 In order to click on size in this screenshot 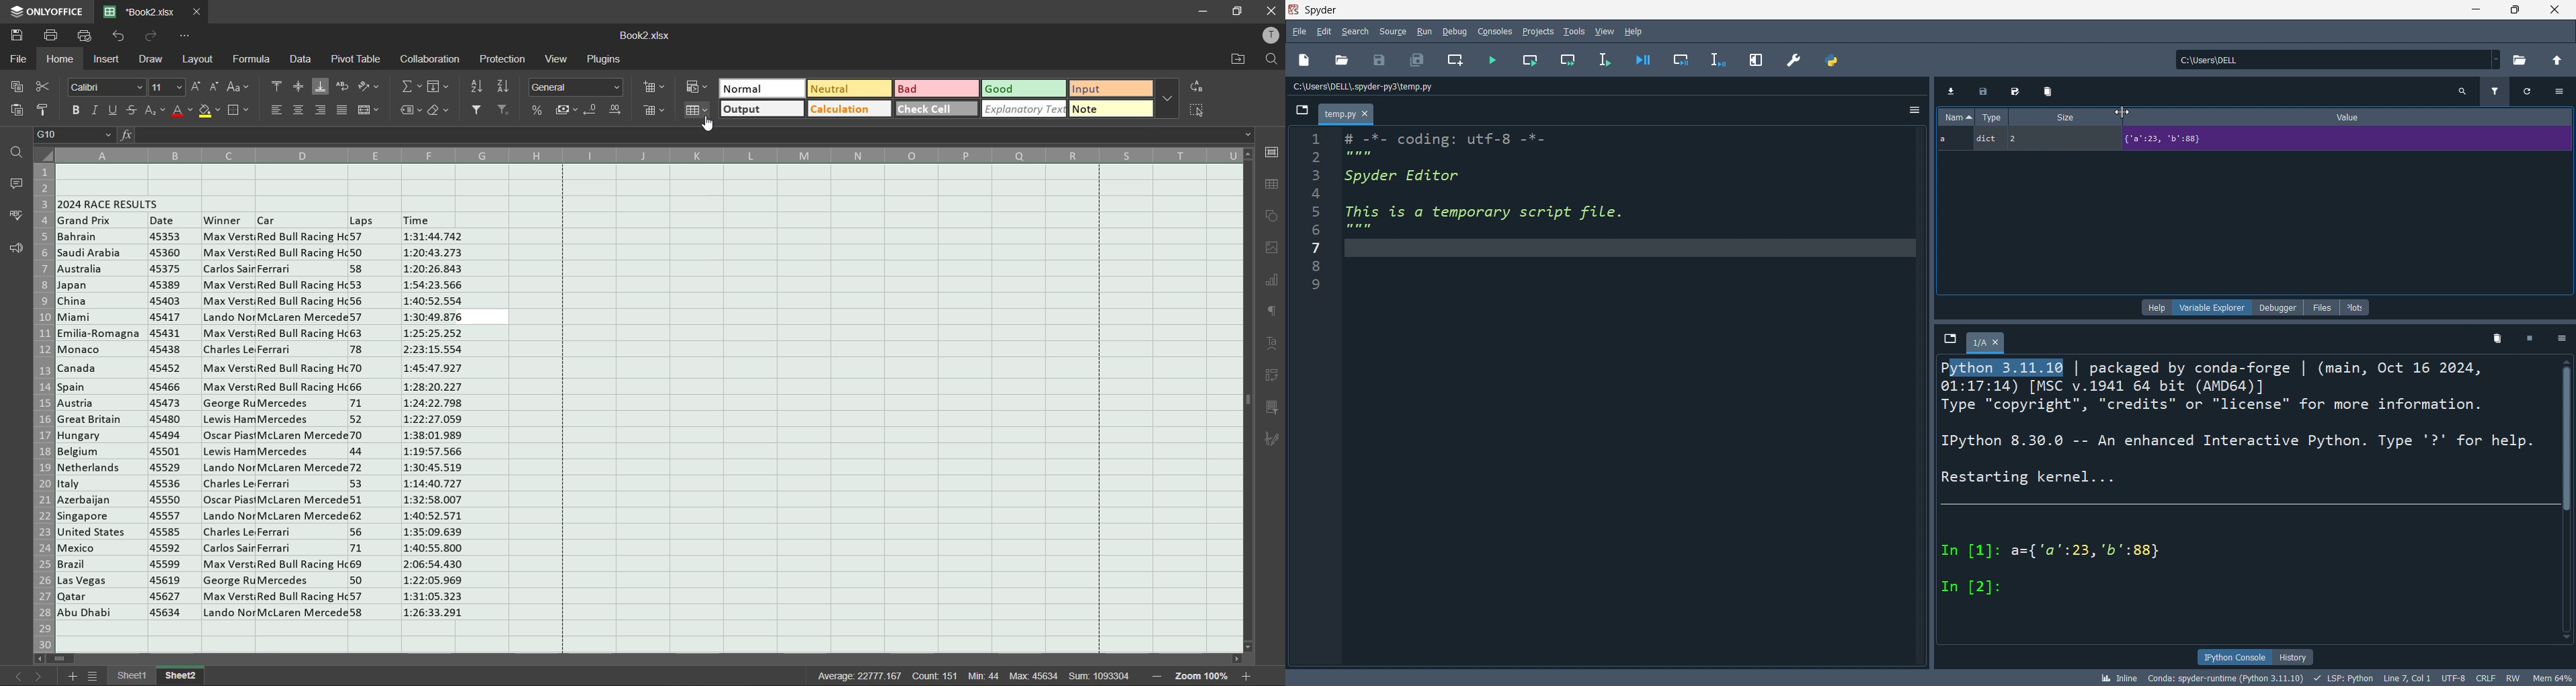, I will do `click(2061, 118)`.